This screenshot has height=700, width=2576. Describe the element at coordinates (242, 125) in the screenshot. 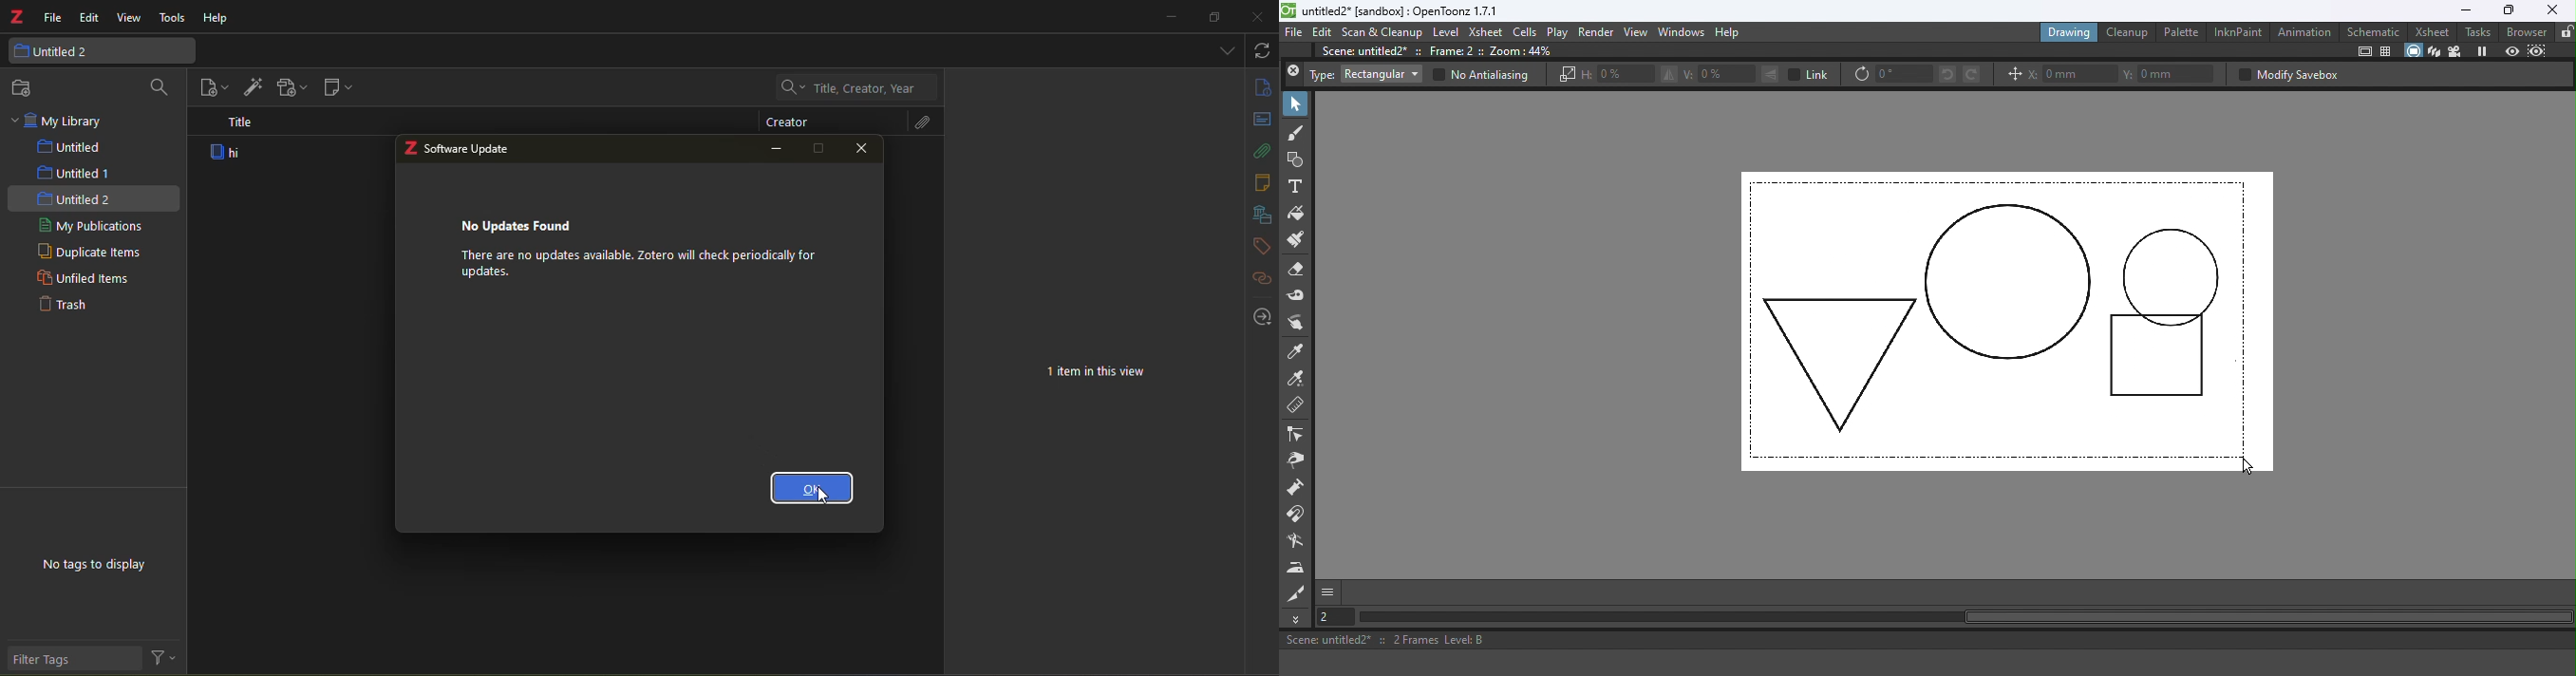

I see `title` at that location.